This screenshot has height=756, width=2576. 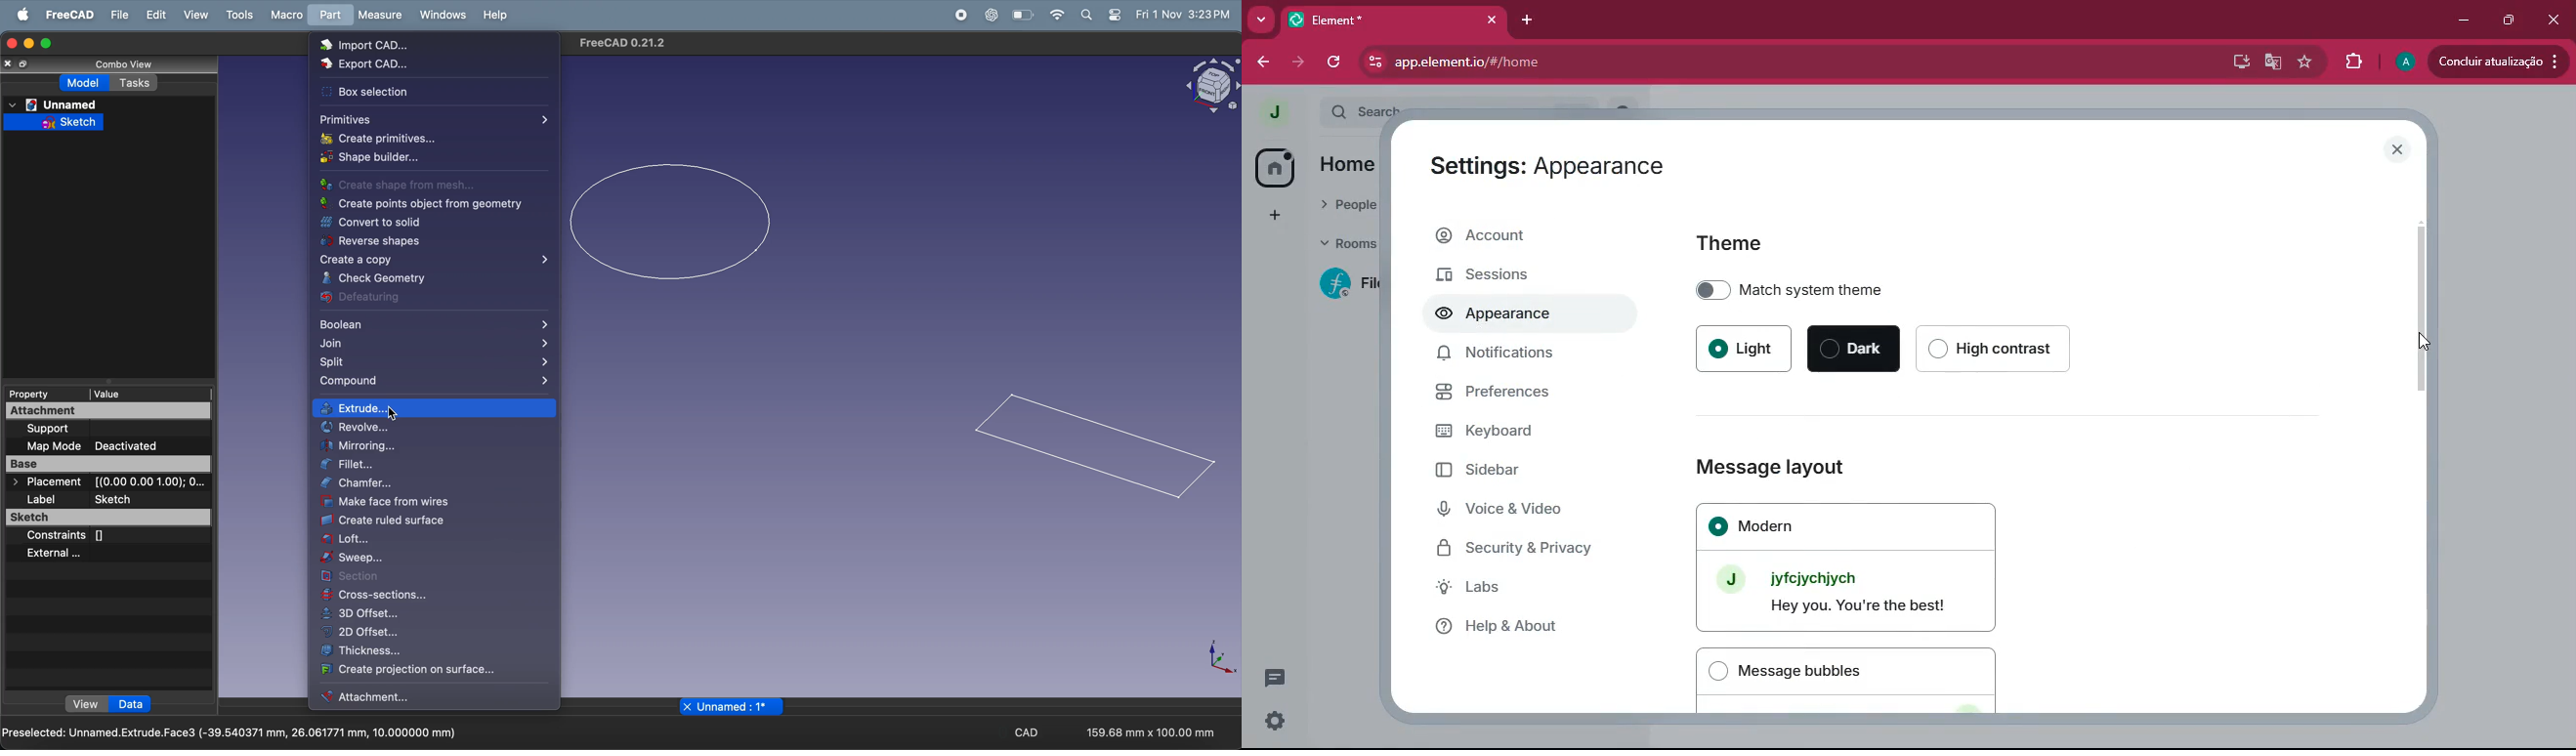 I want to click on google translate, so click(x=2274, y=63).